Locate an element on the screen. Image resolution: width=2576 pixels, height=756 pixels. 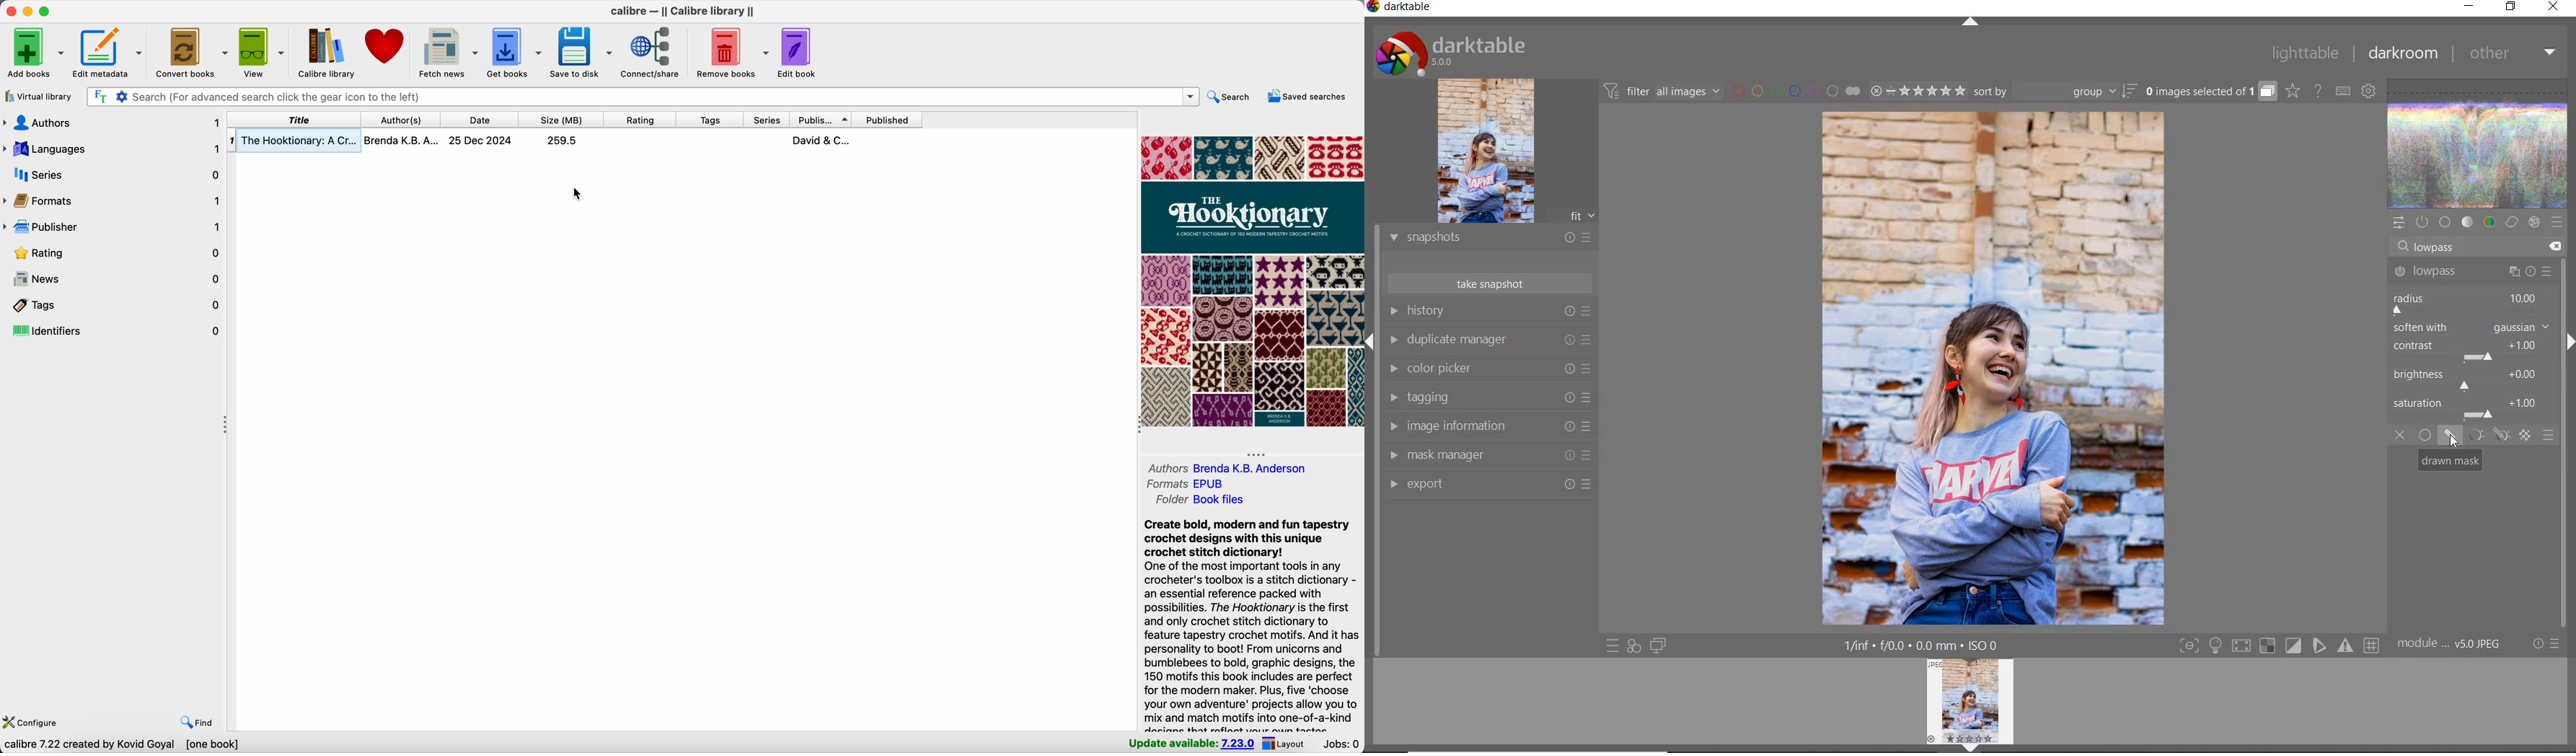
authors is located at coordinates (112, 123).